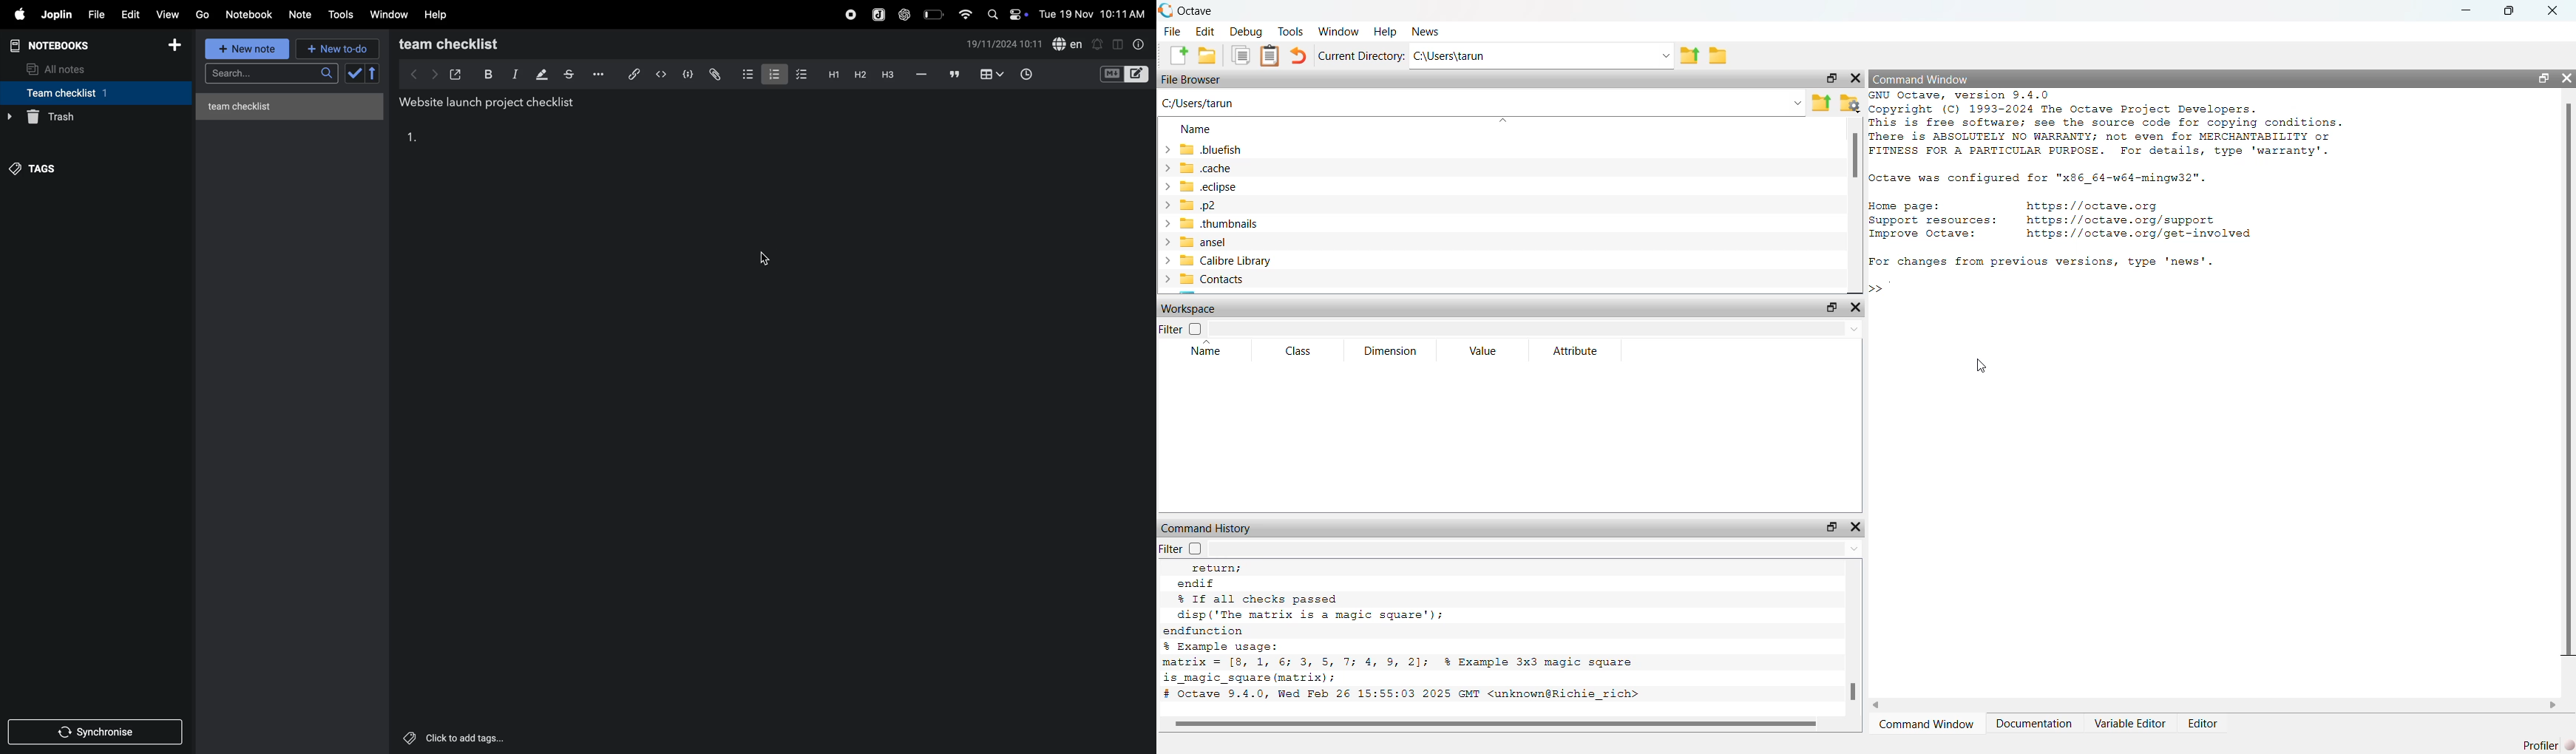  Describe the element at coordinates (97, 732) in the screenshot. I see `synchronize` at that location.